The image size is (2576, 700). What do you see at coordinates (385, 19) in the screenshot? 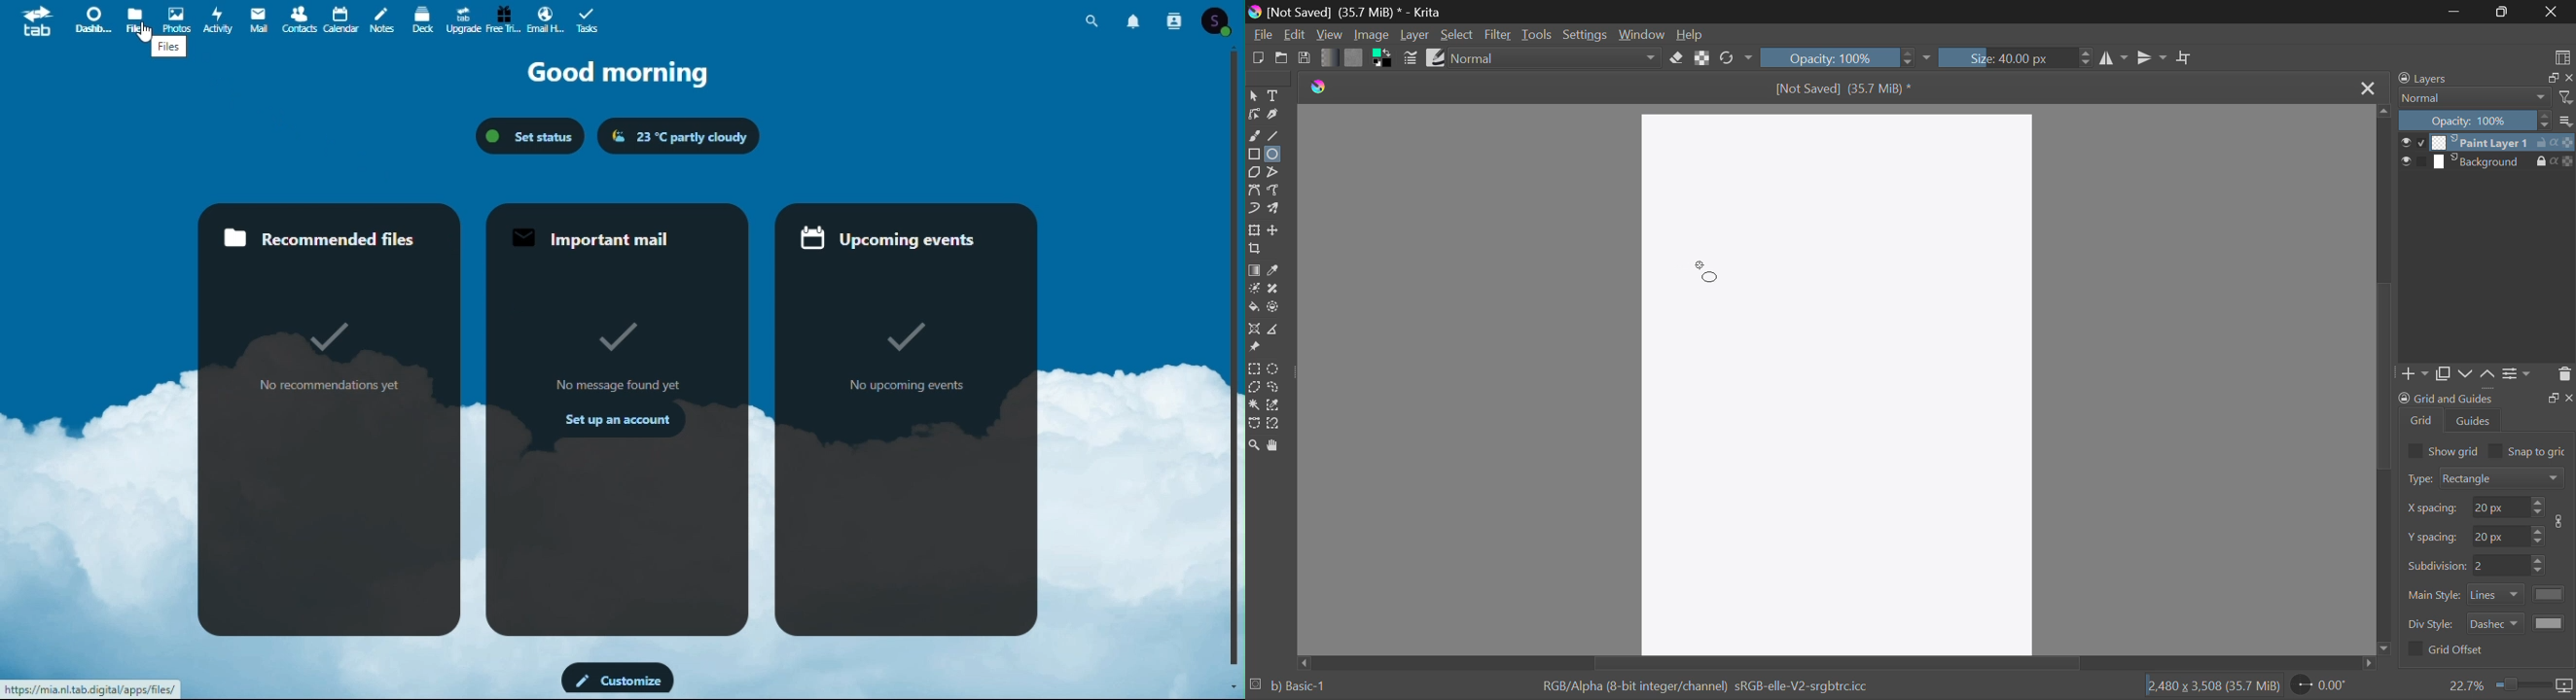
I see `notes` at bounding box center [385, 19].